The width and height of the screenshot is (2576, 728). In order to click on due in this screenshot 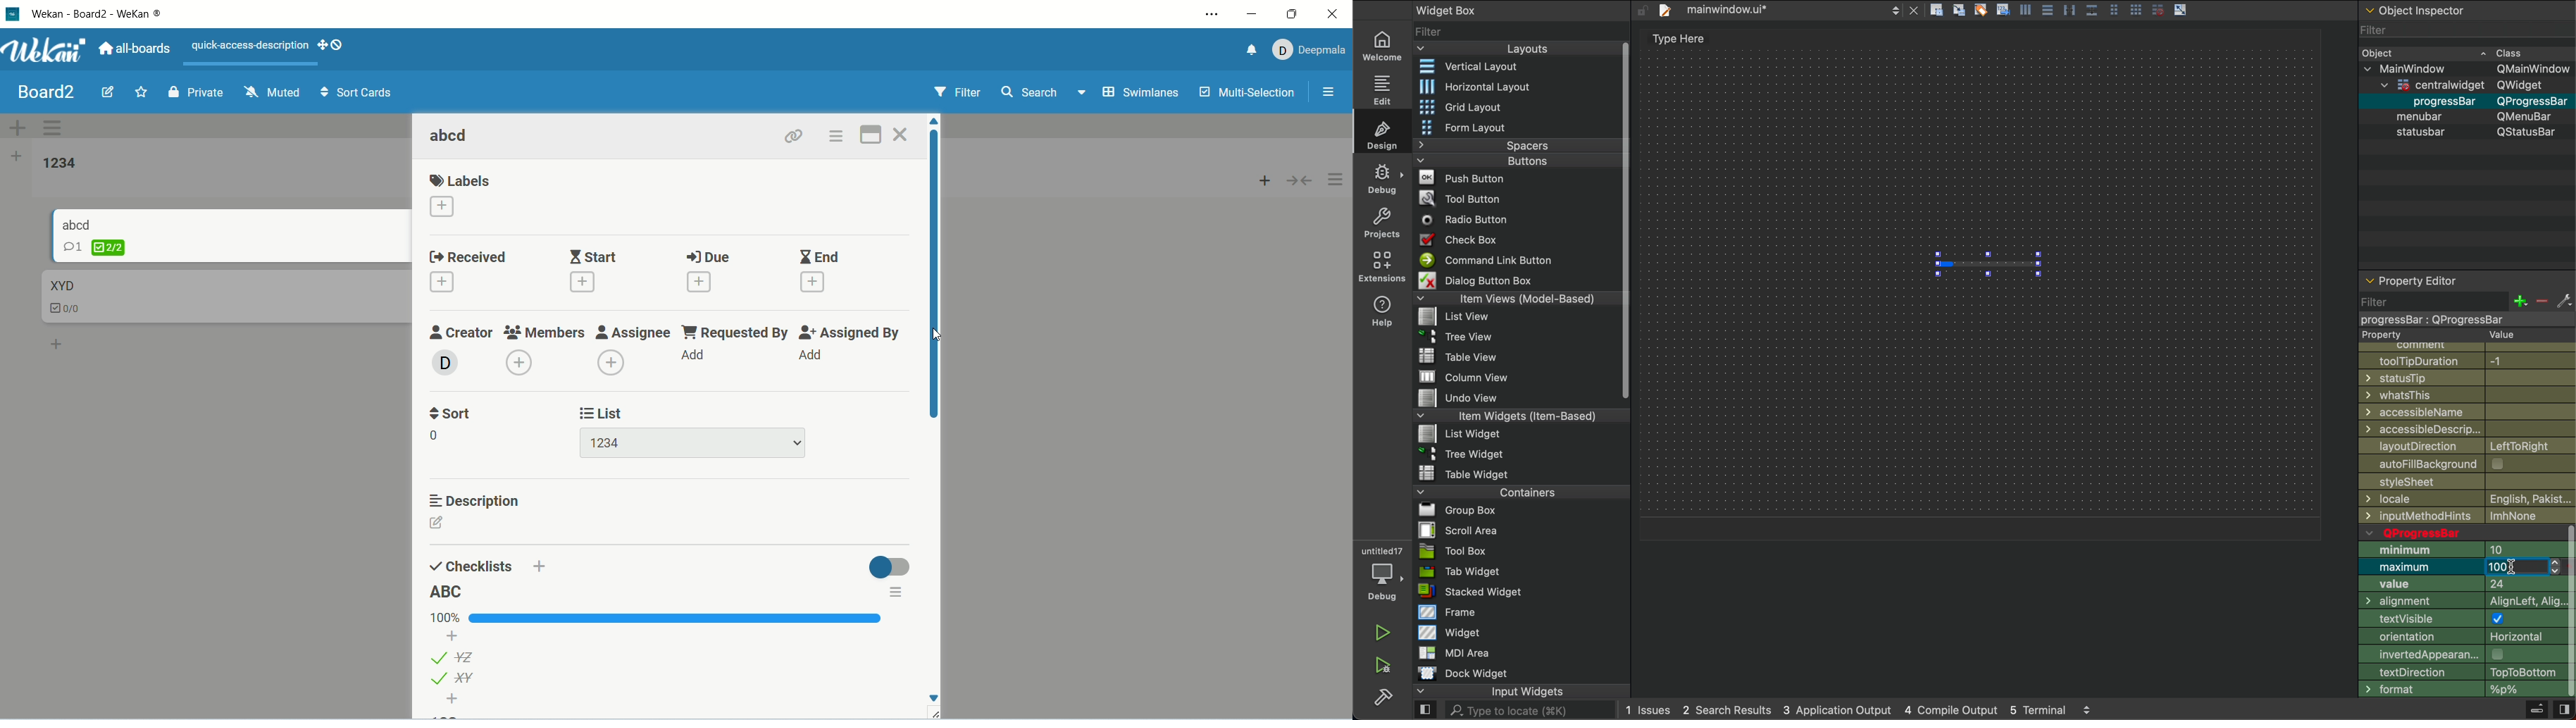, I will do `click(709, 258)`.